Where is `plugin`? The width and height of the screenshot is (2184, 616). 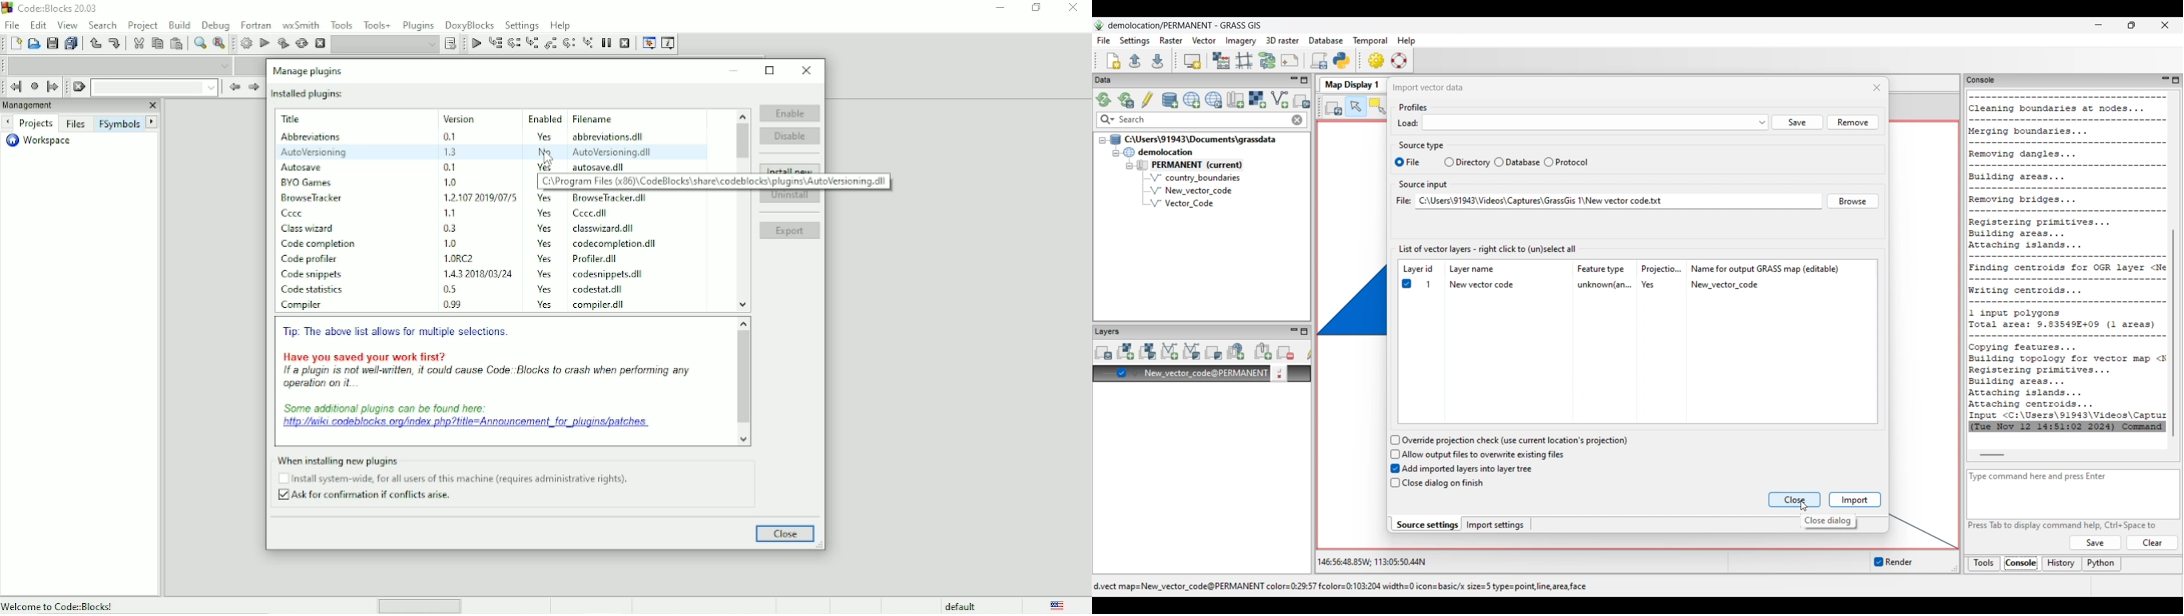 plugin is located at coordinates (303, 165).